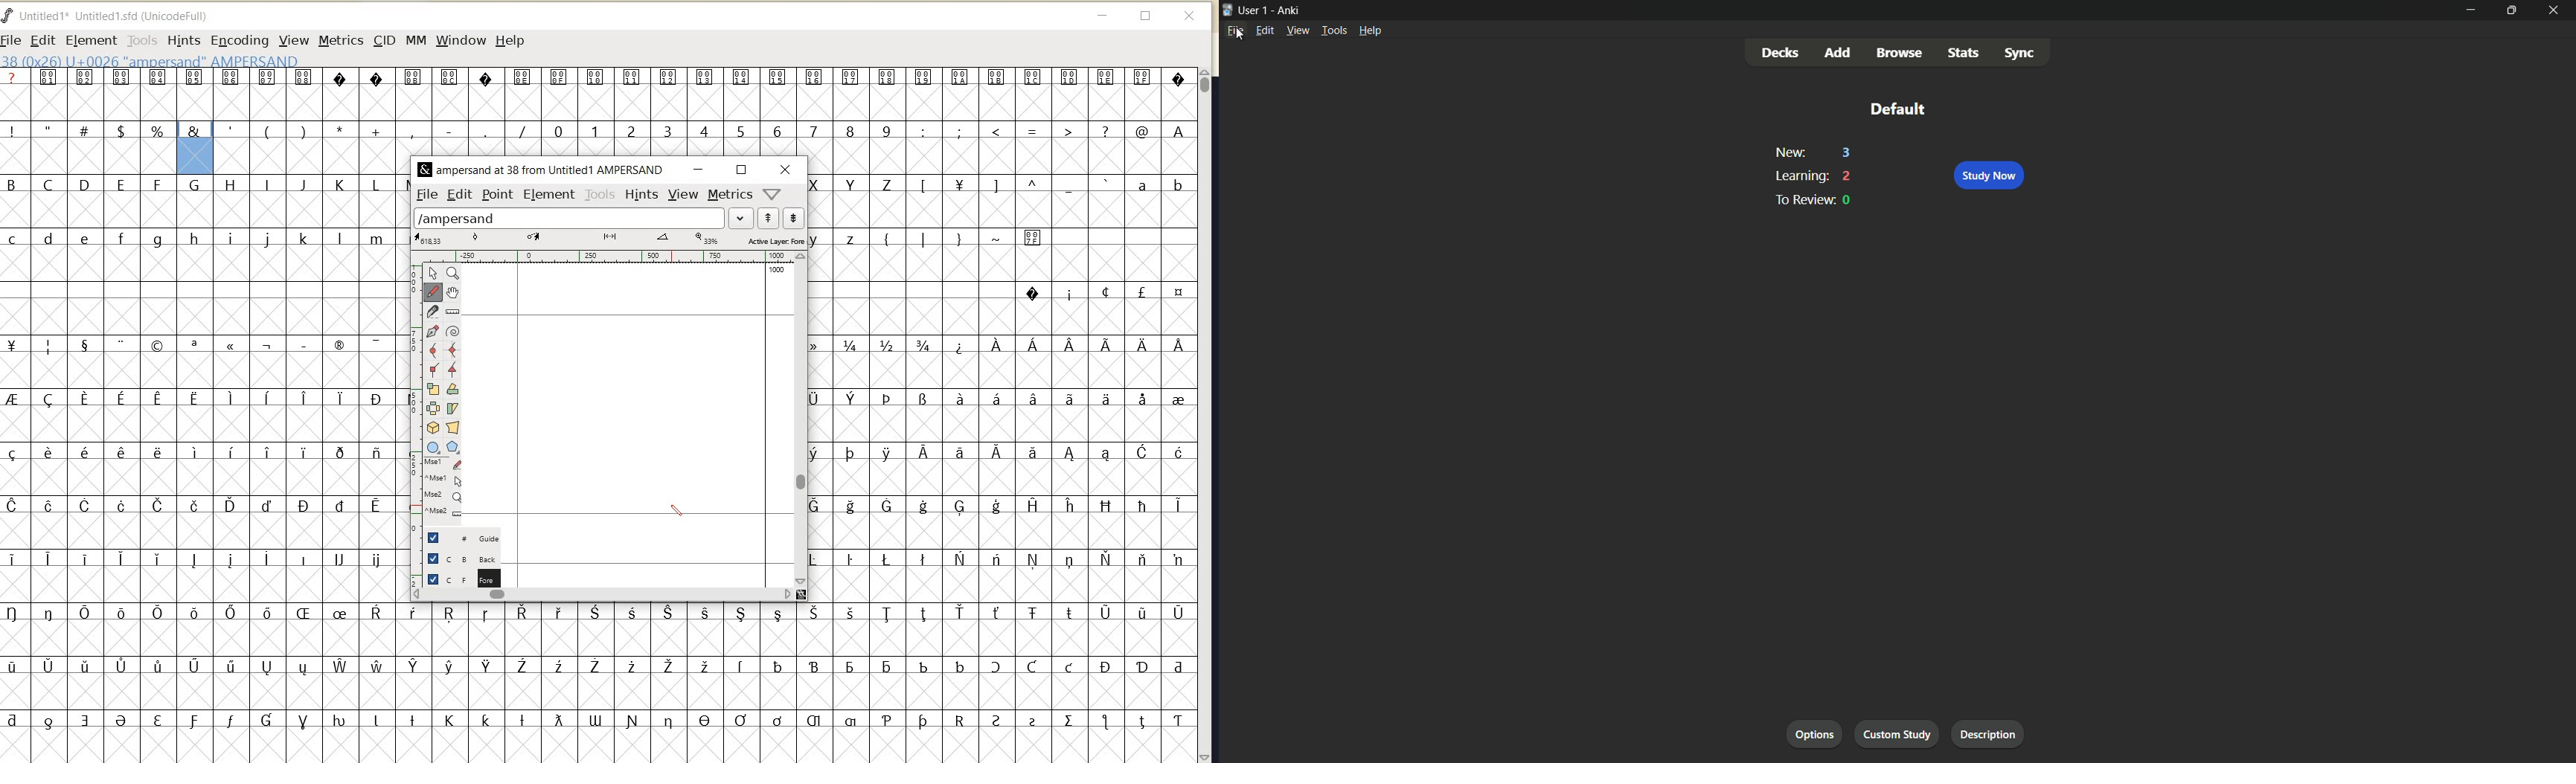  What do you see at coordinates (1145, 16) in the screenshot?
I see `restore` at bounding box center [1145, 16].